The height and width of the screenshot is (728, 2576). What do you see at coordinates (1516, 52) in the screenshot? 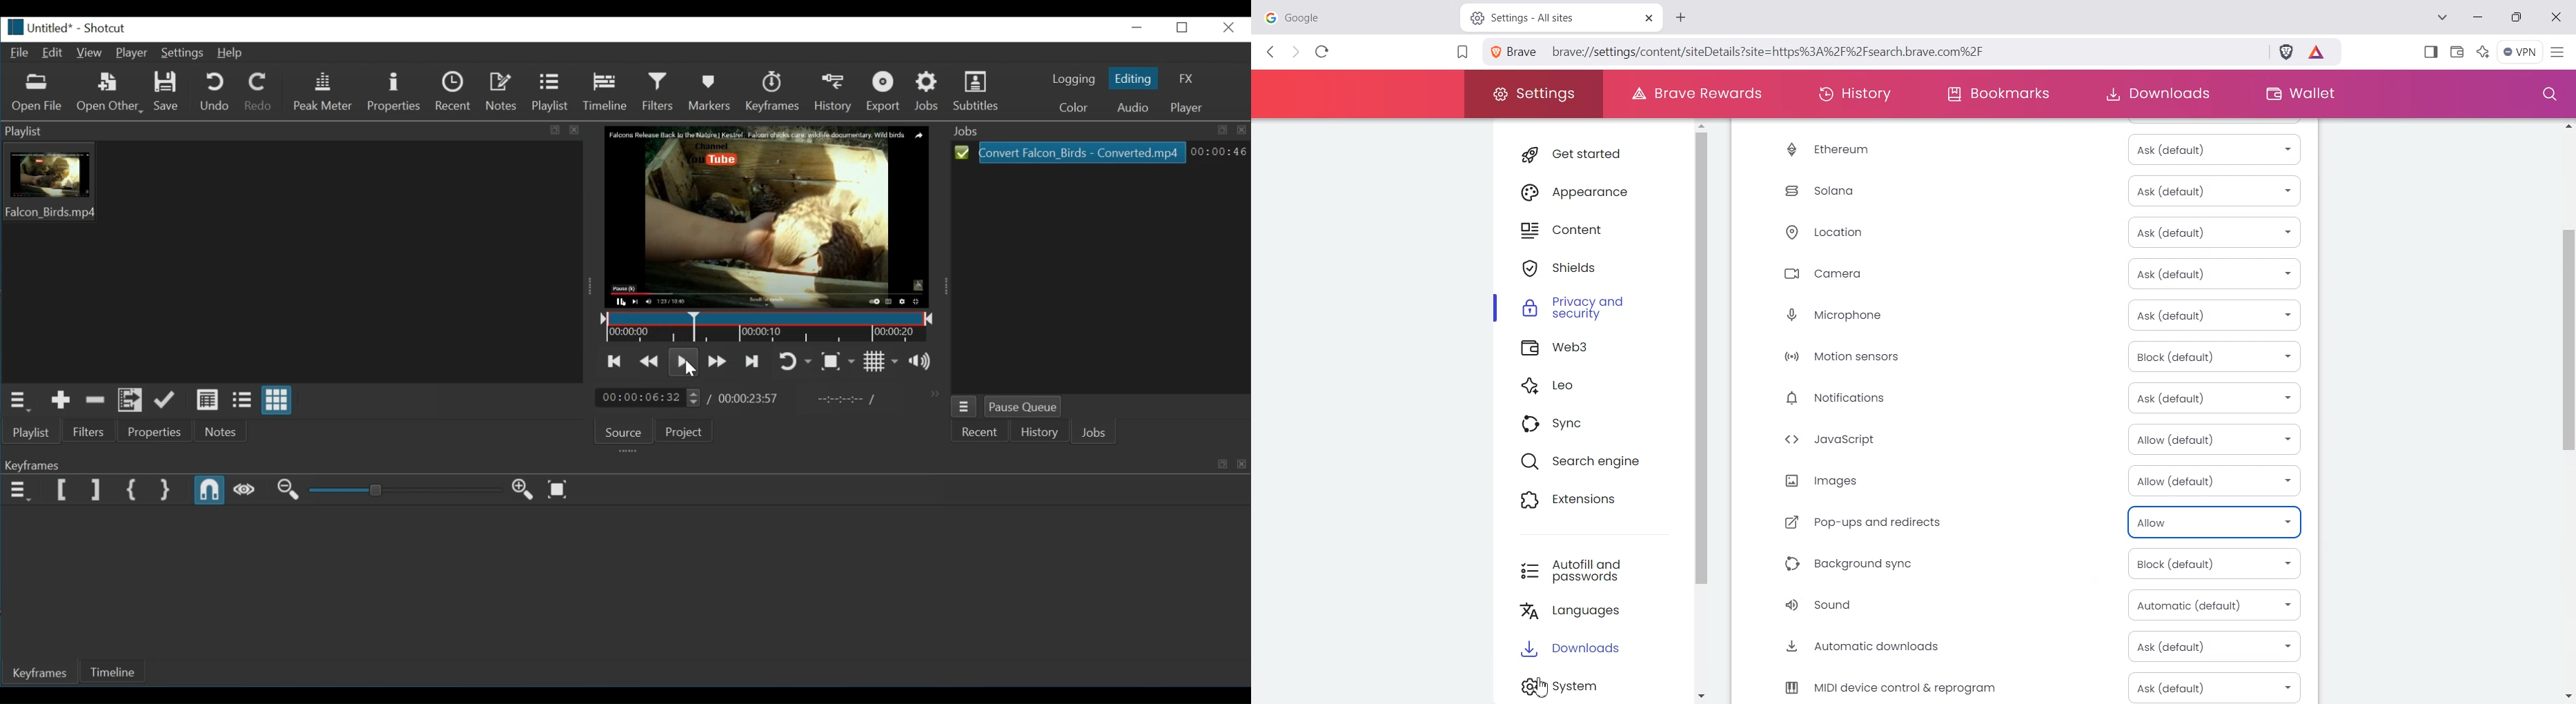
I see `View site information` at bounding box center [1516, 52].